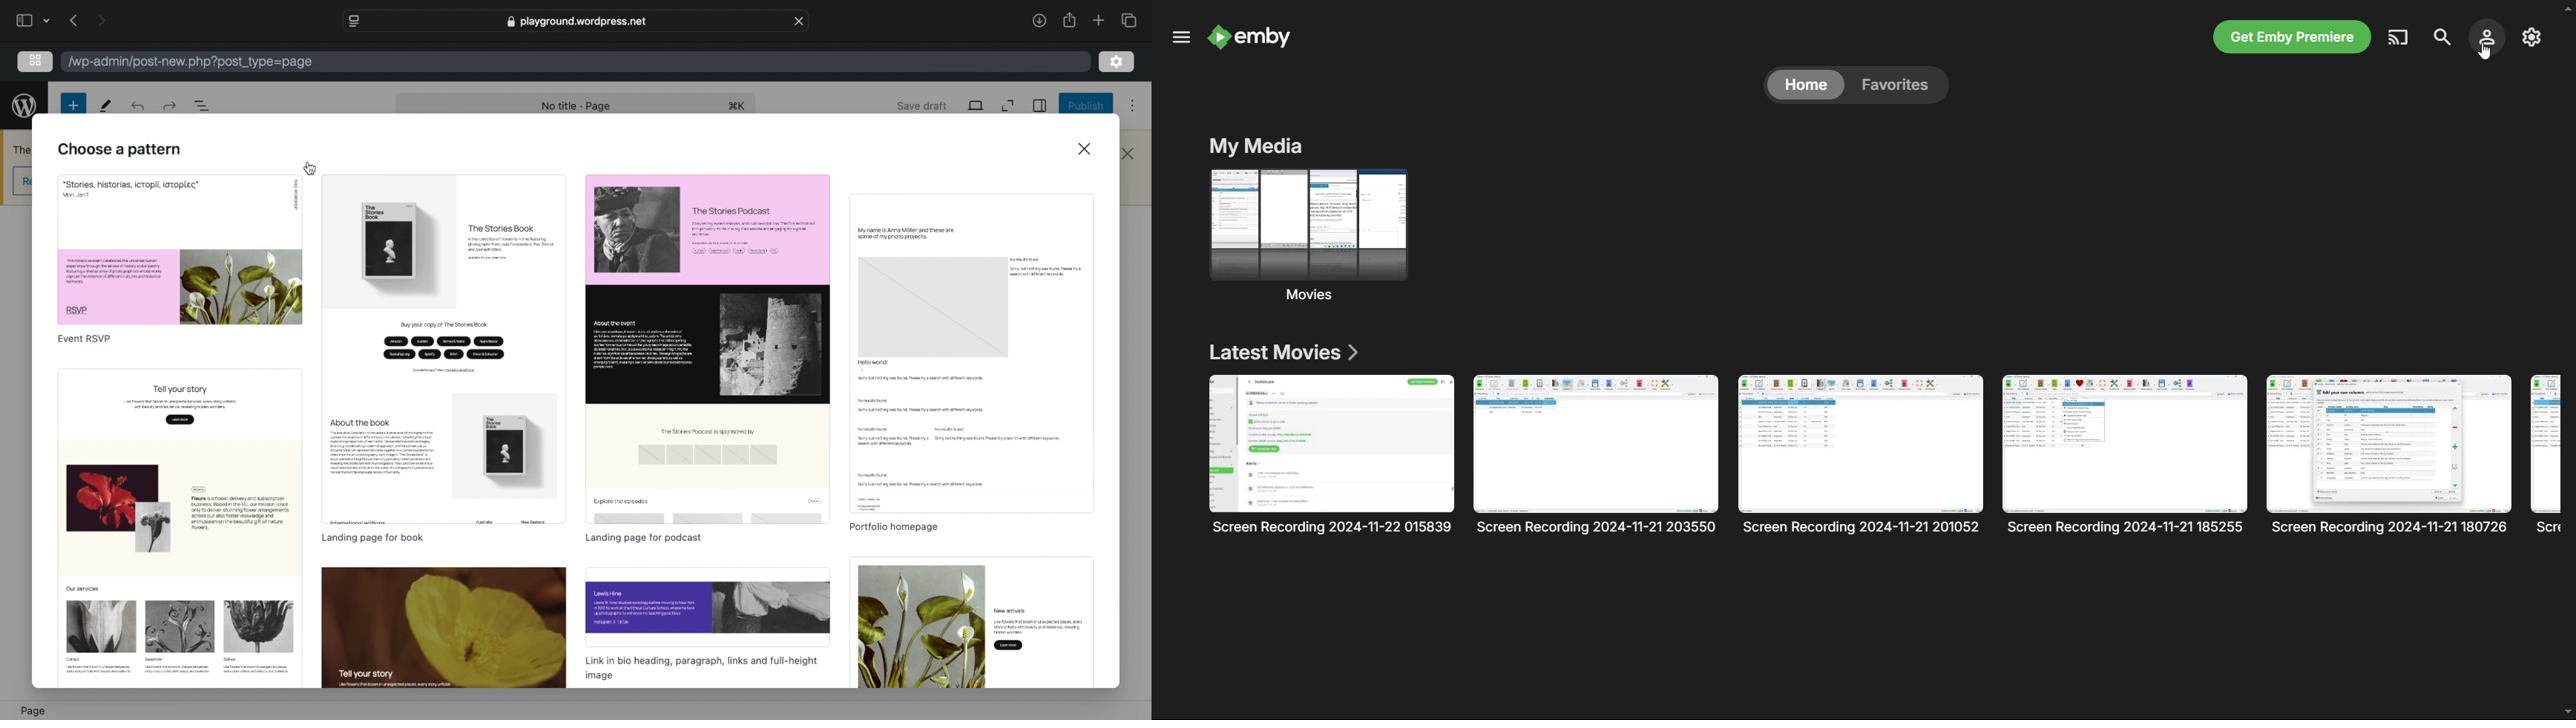 This screenshot has width=2576, height=728. Describe the element at coordinates (444, 628) in the screenshot. I see `preview` at that location.